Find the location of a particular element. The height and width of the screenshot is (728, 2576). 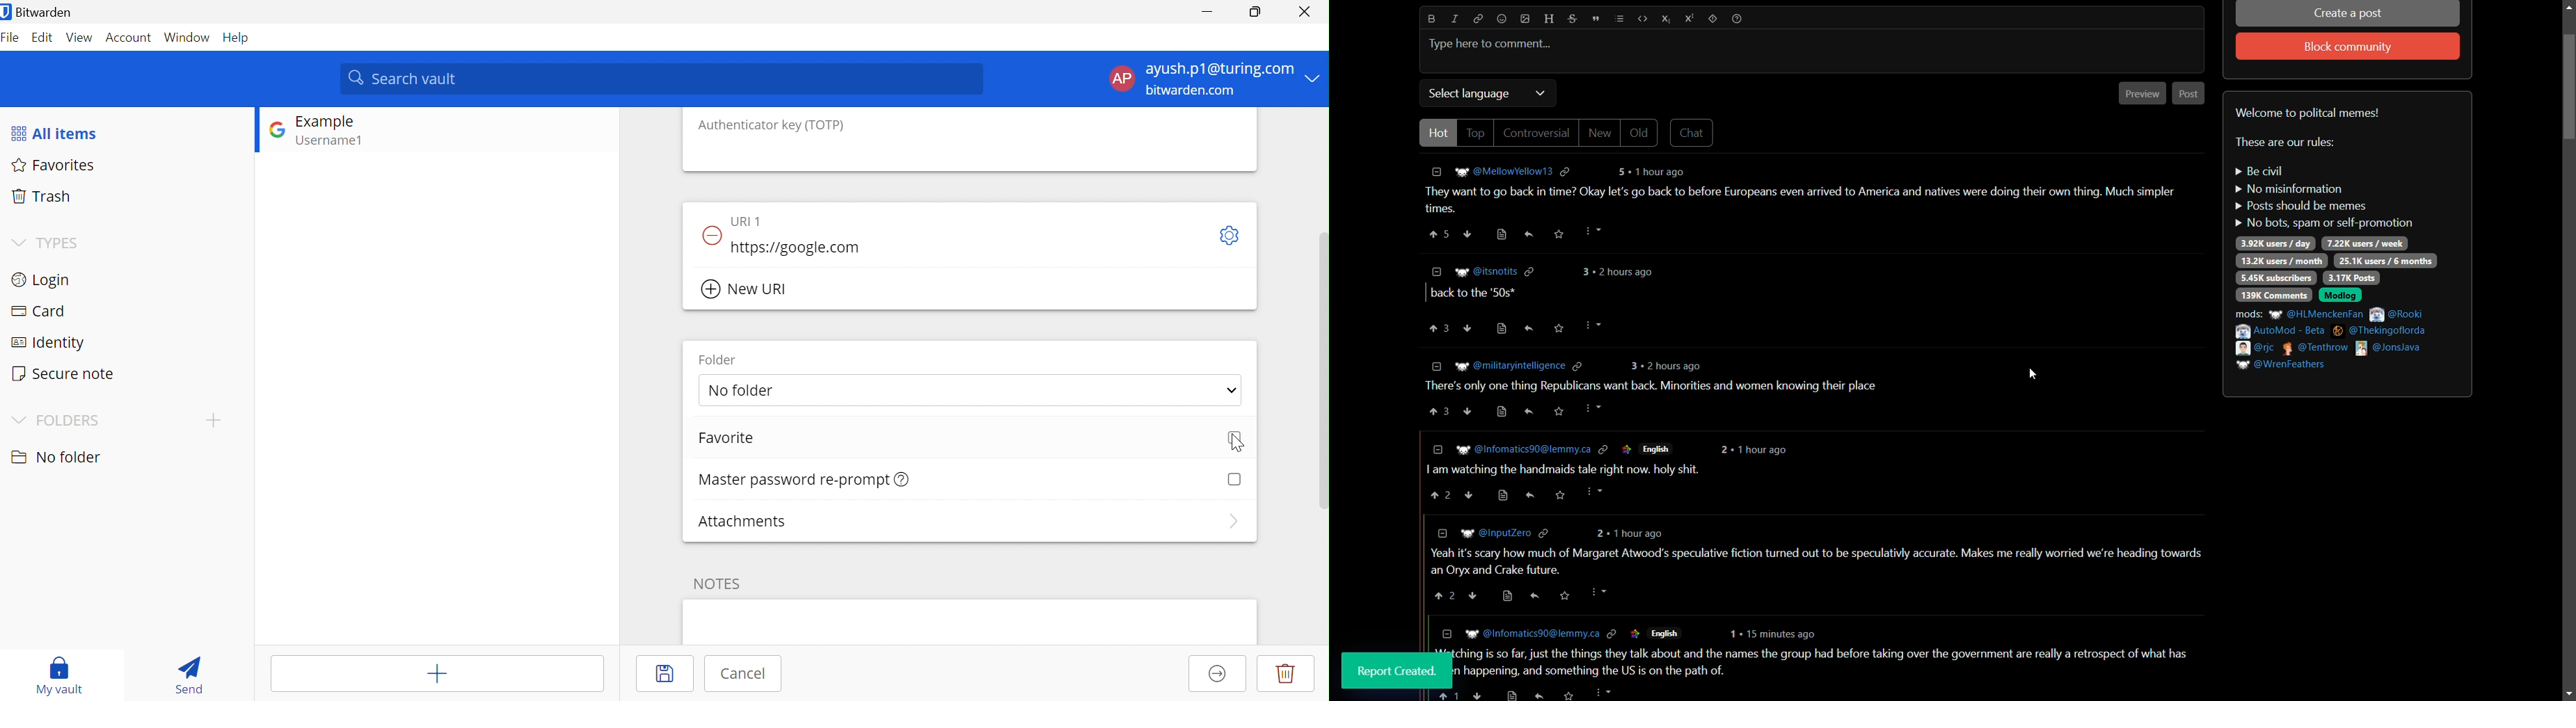

top is located at coordinates (1476, 133).